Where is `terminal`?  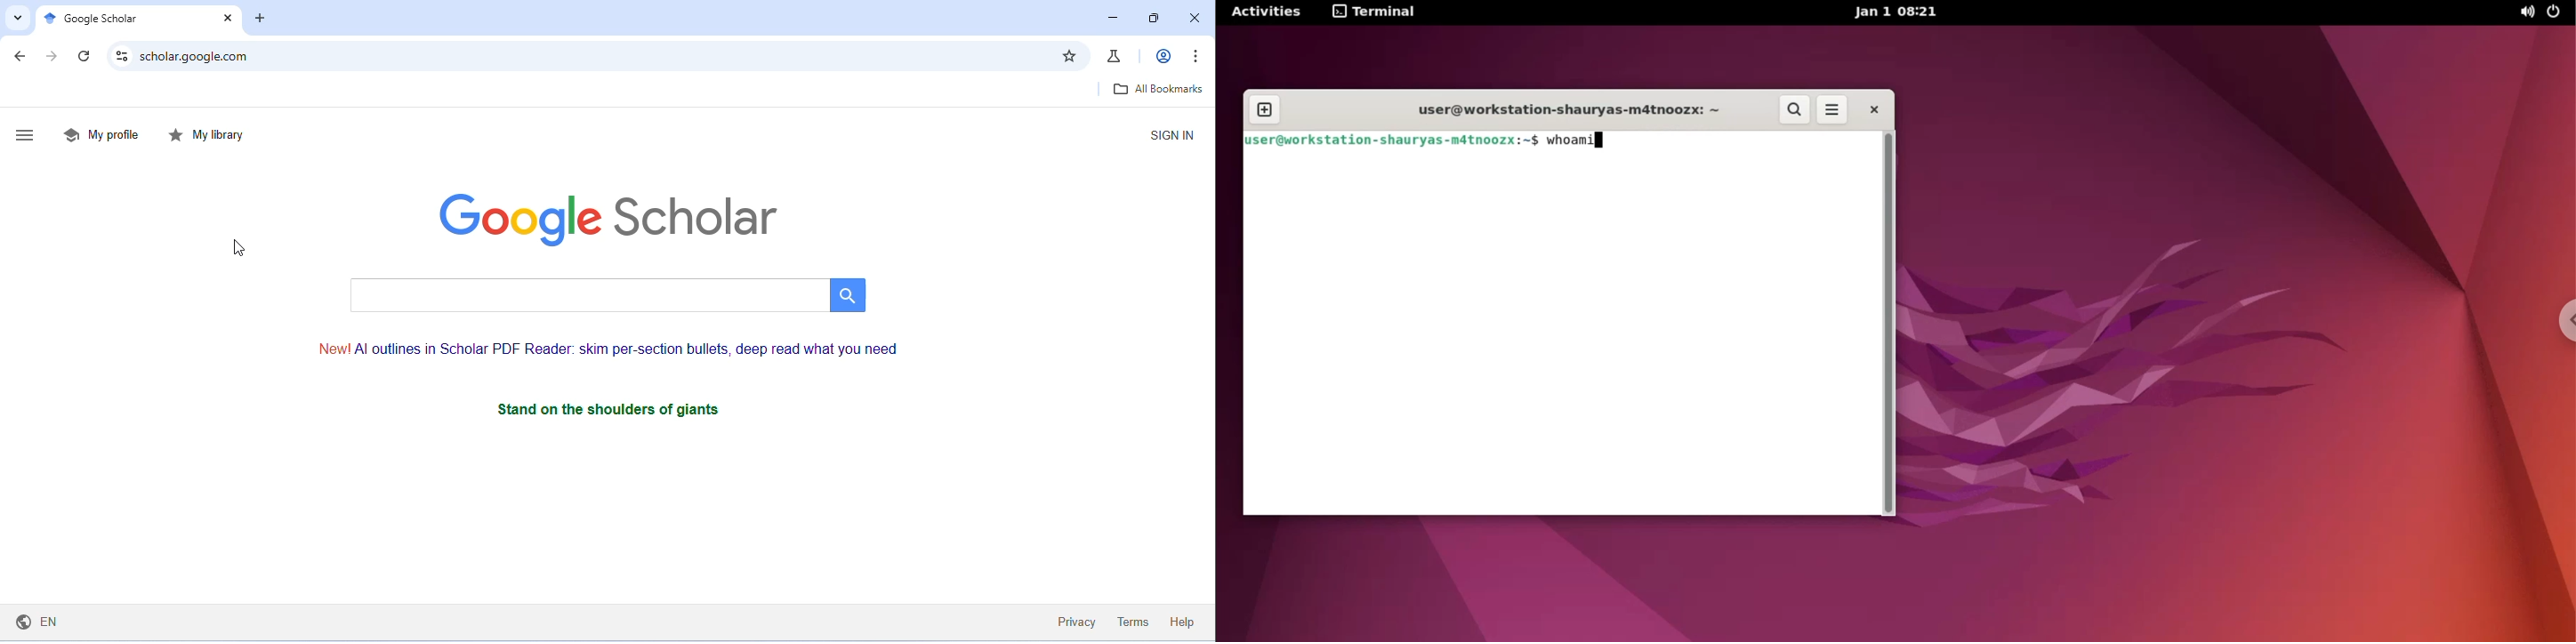
terminal is located at coordinates (1377, 13).